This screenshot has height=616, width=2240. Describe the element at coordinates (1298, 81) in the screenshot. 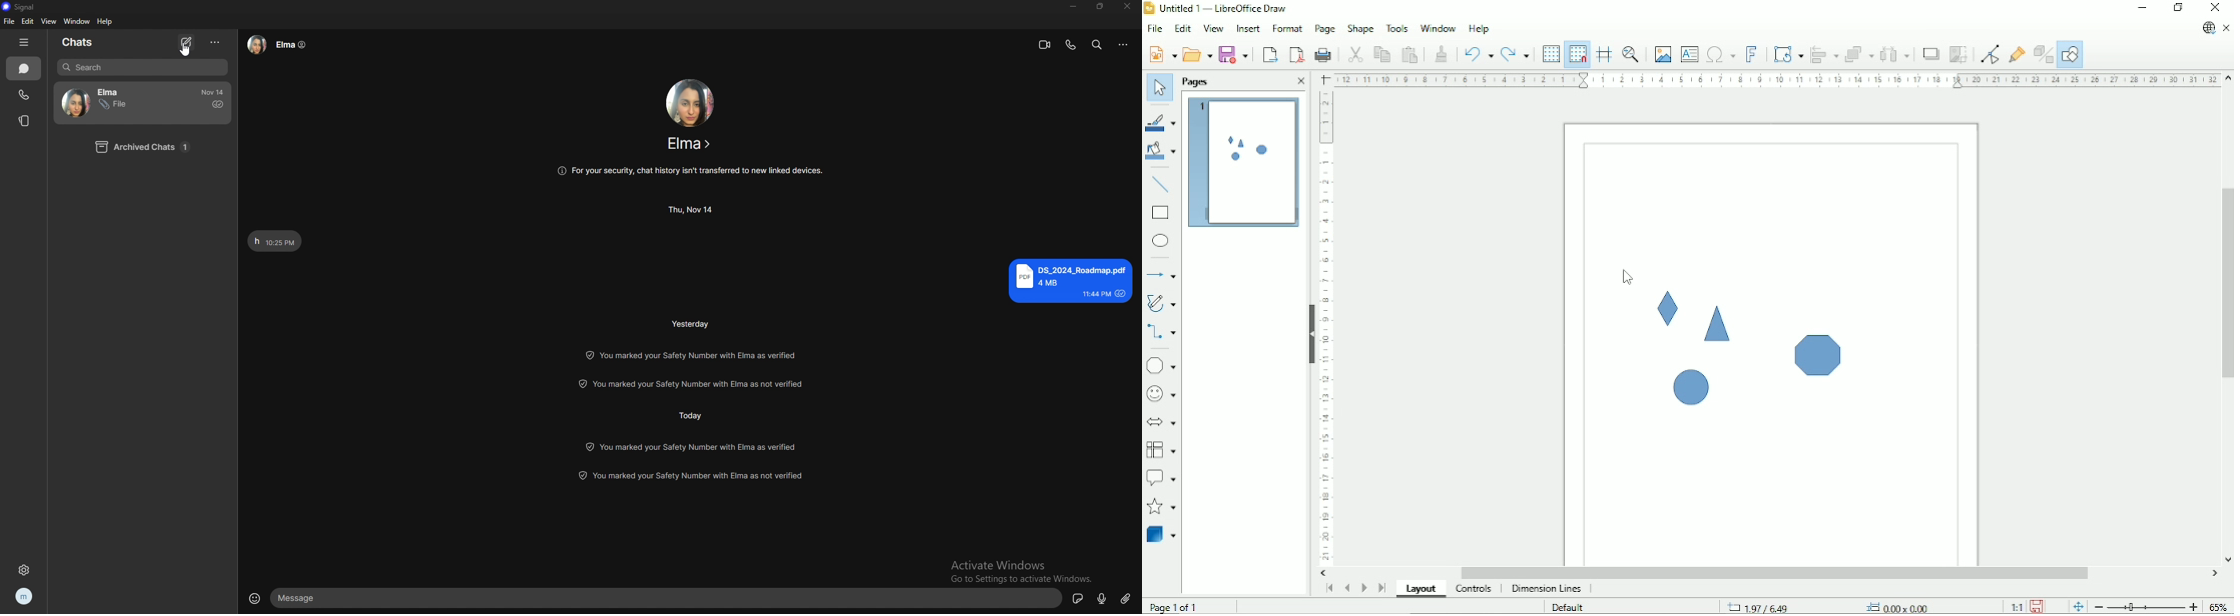

I see `Close` at that location.